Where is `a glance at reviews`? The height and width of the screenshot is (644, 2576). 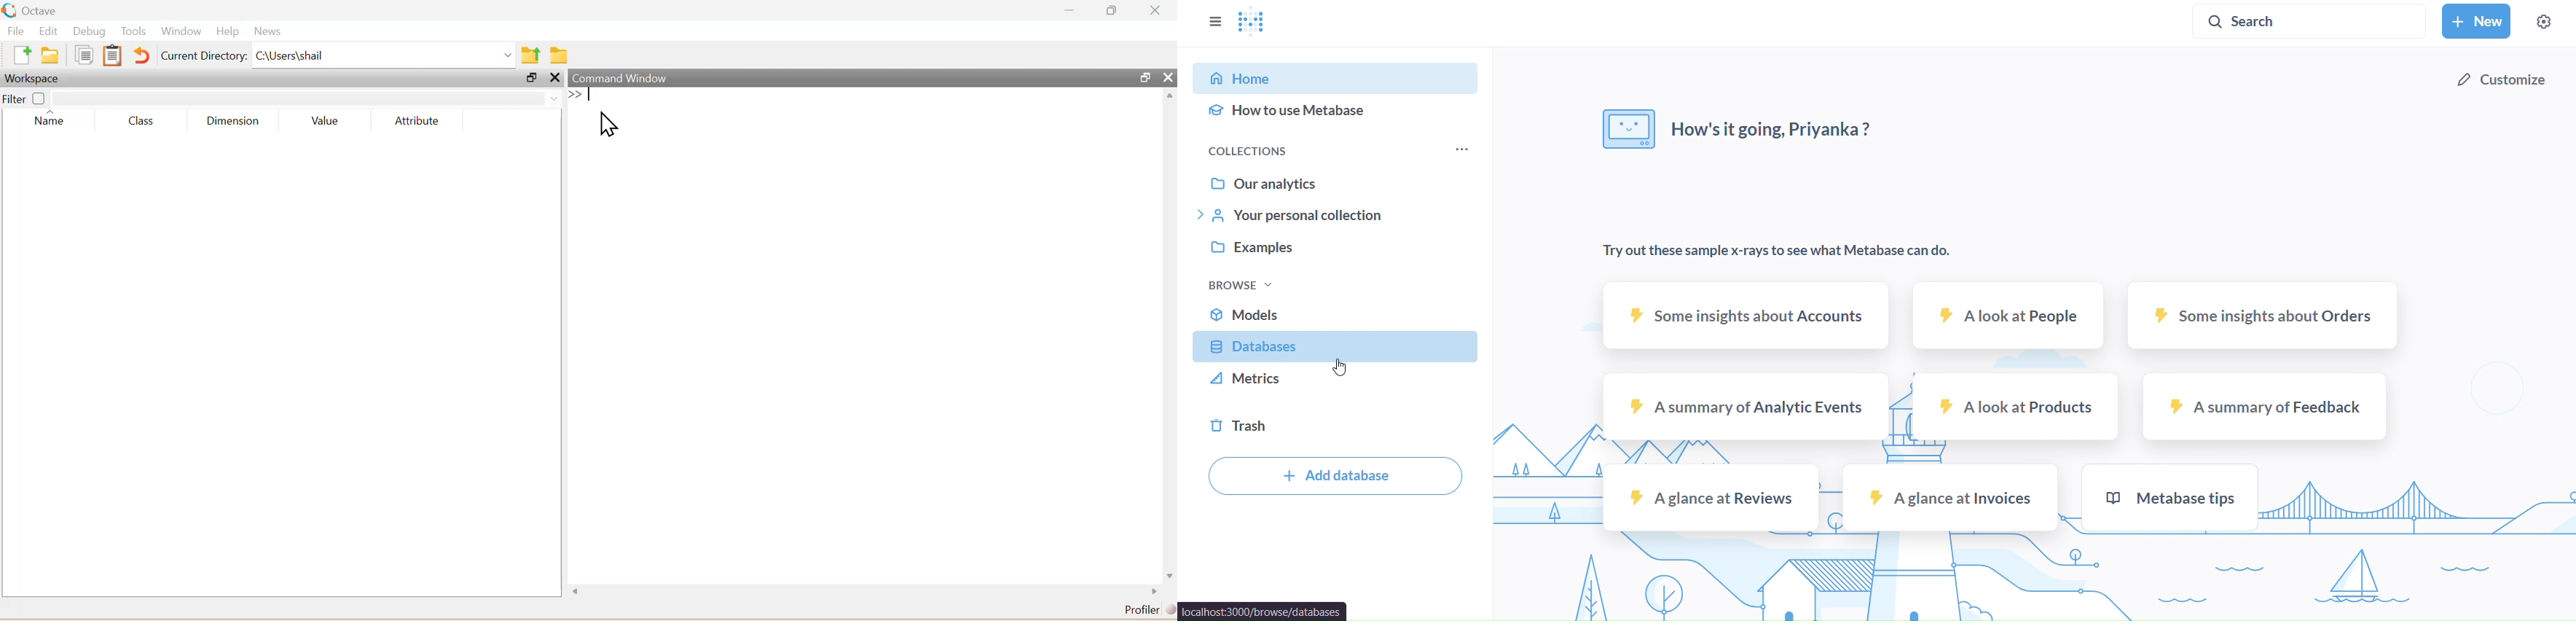 a glance at reviews is located at coordinates (1711, 497).